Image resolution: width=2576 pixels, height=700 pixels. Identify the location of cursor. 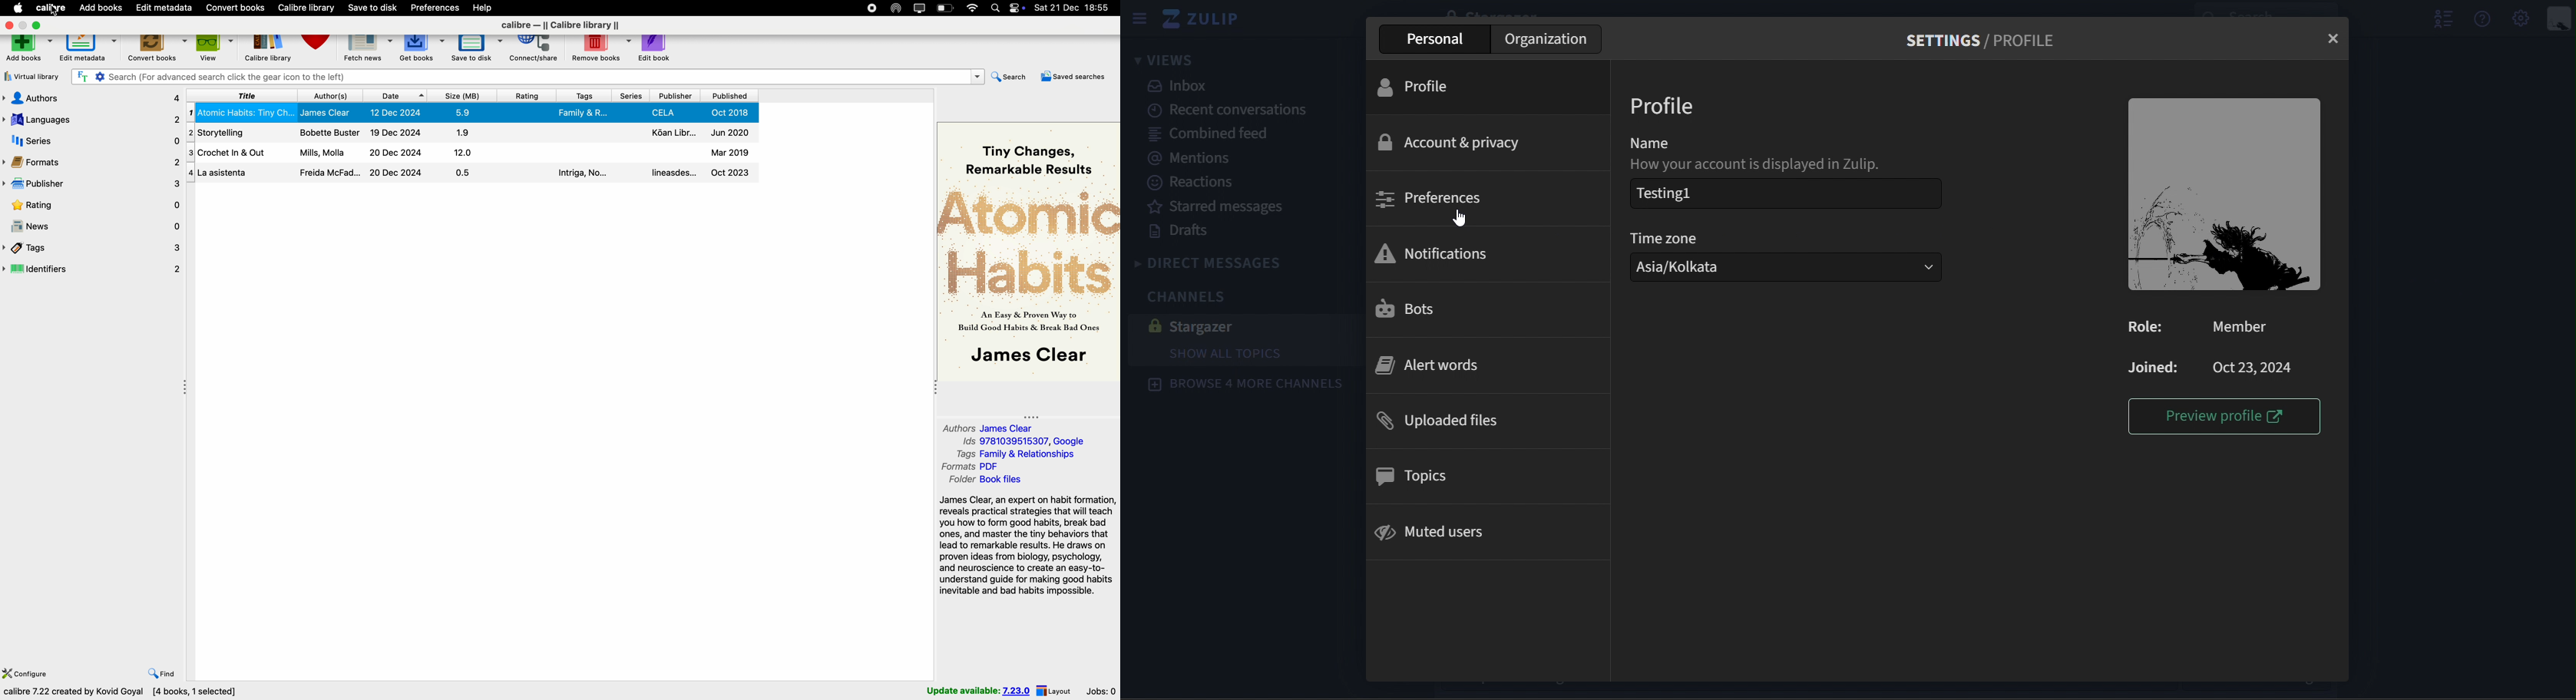
(1461, 220).